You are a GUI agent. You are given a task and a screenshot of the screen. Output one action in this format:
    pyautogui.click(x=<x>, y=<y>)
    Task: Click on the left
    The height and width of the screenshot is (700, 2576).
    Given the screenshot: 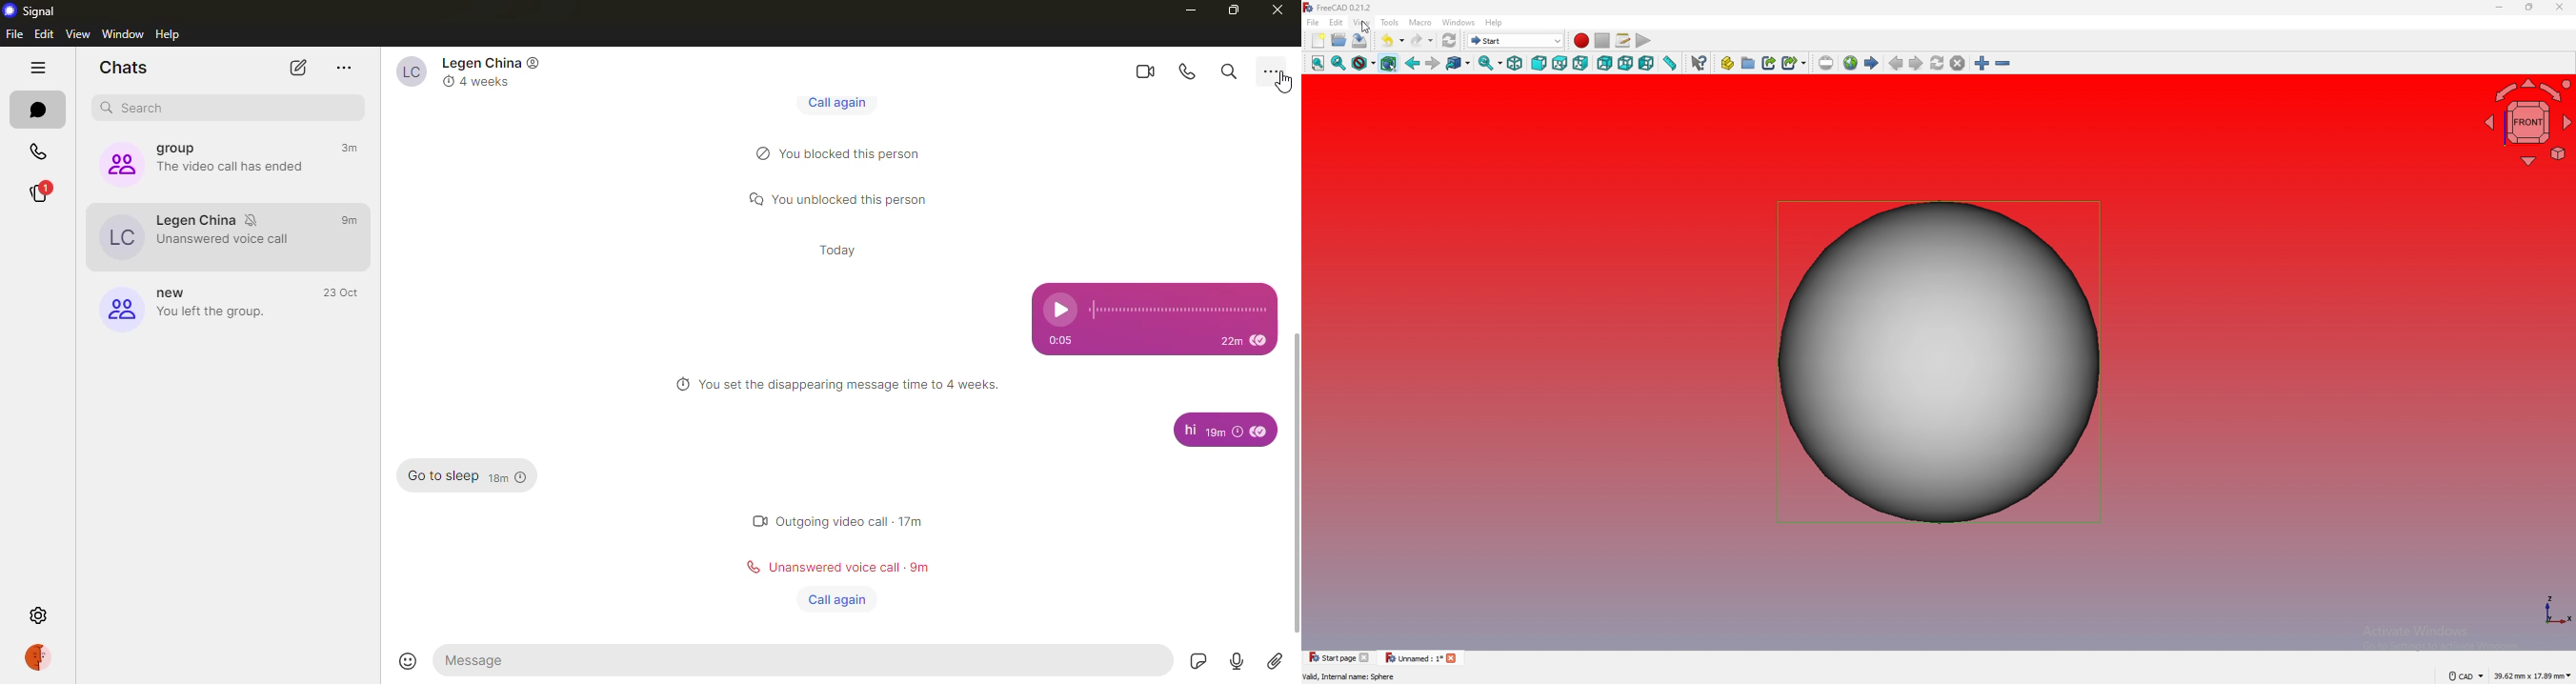 What is the action you would take?
    pyautogui.click(x=1647, y=63)
    